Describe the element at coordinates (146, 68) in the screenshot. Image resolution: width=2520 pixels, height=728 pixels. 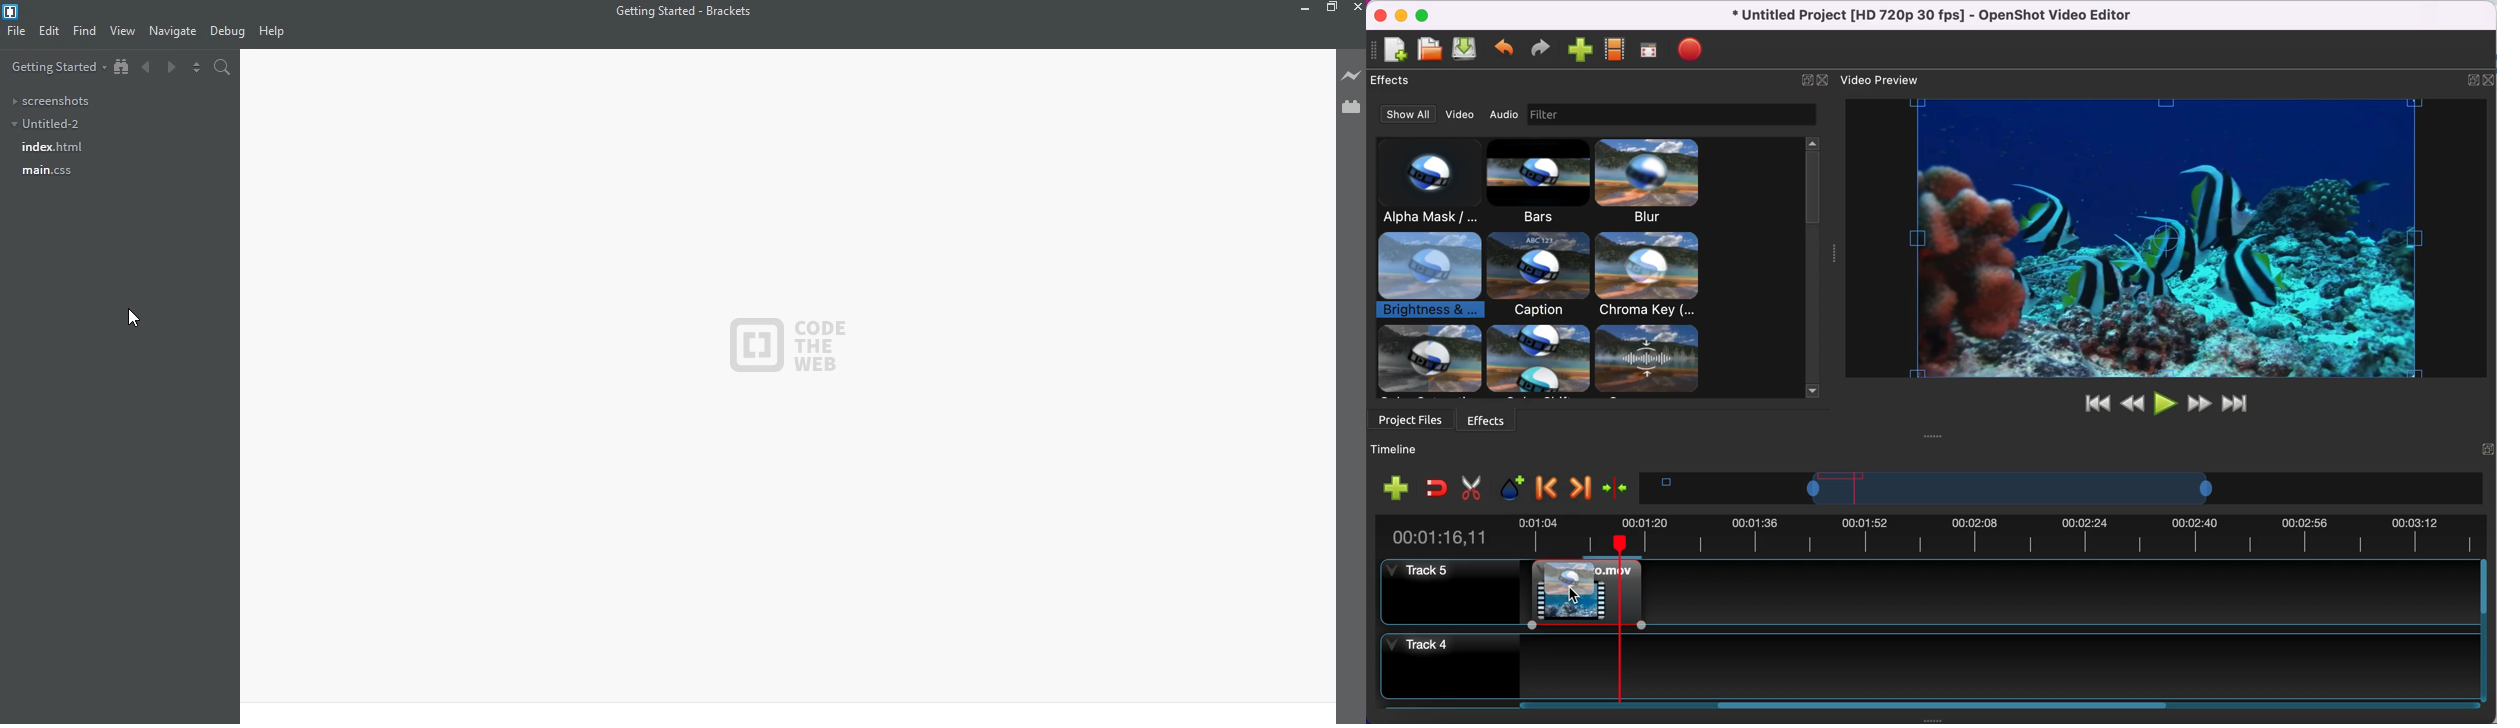
I see `backward` at that location.